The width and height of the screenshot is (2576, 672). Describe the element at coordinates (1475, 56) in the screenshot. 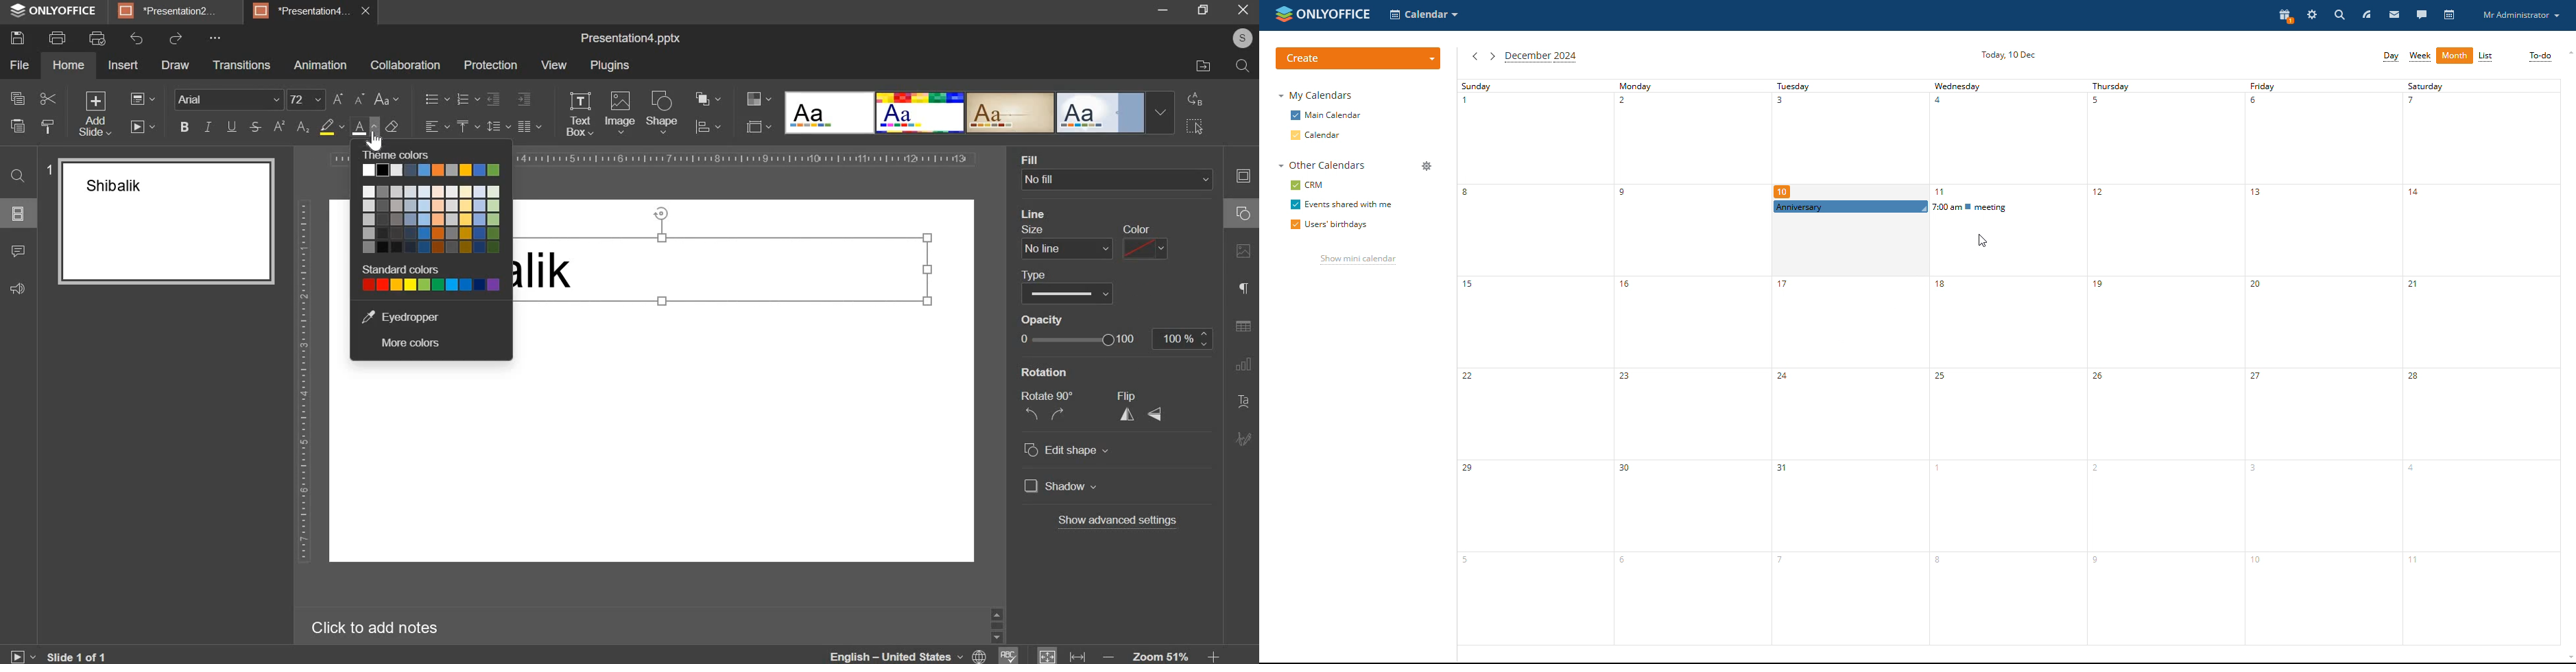

I see `previous month` at that location.